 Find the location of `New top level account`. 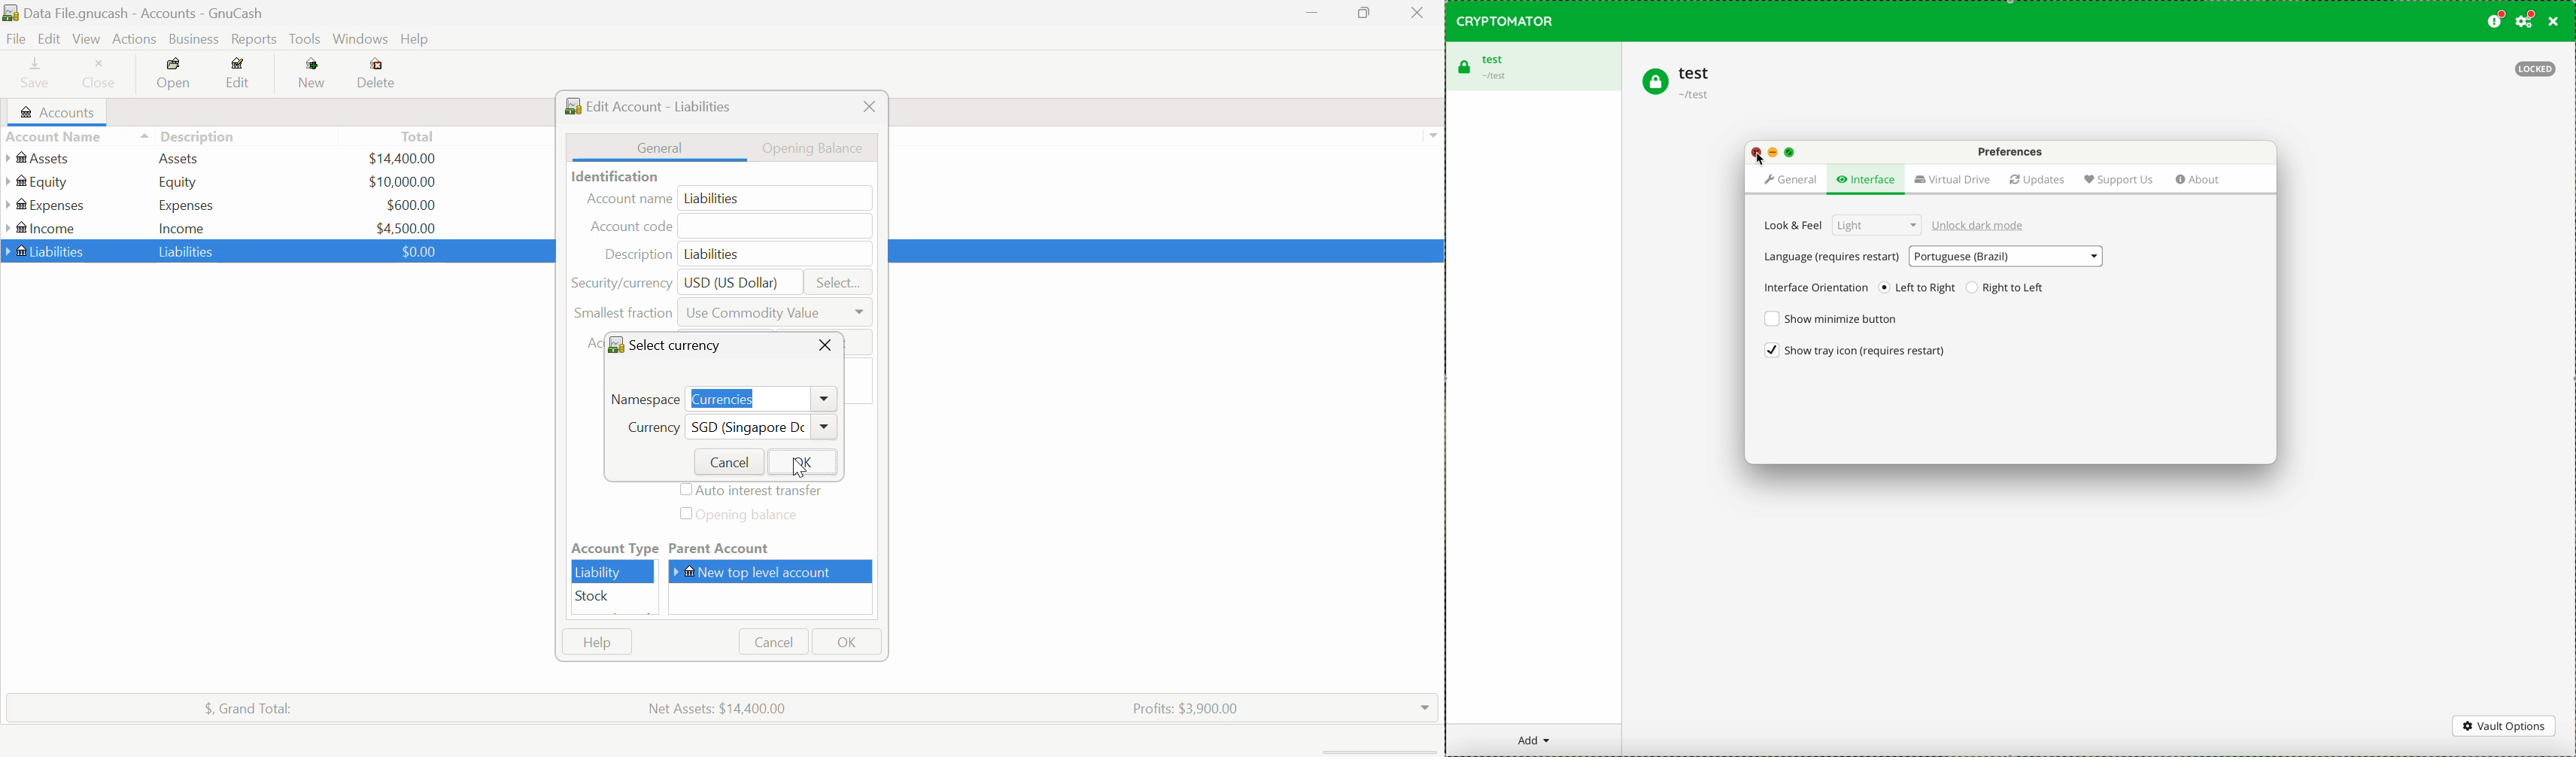

New top level account is located at coordinates (776, 571).